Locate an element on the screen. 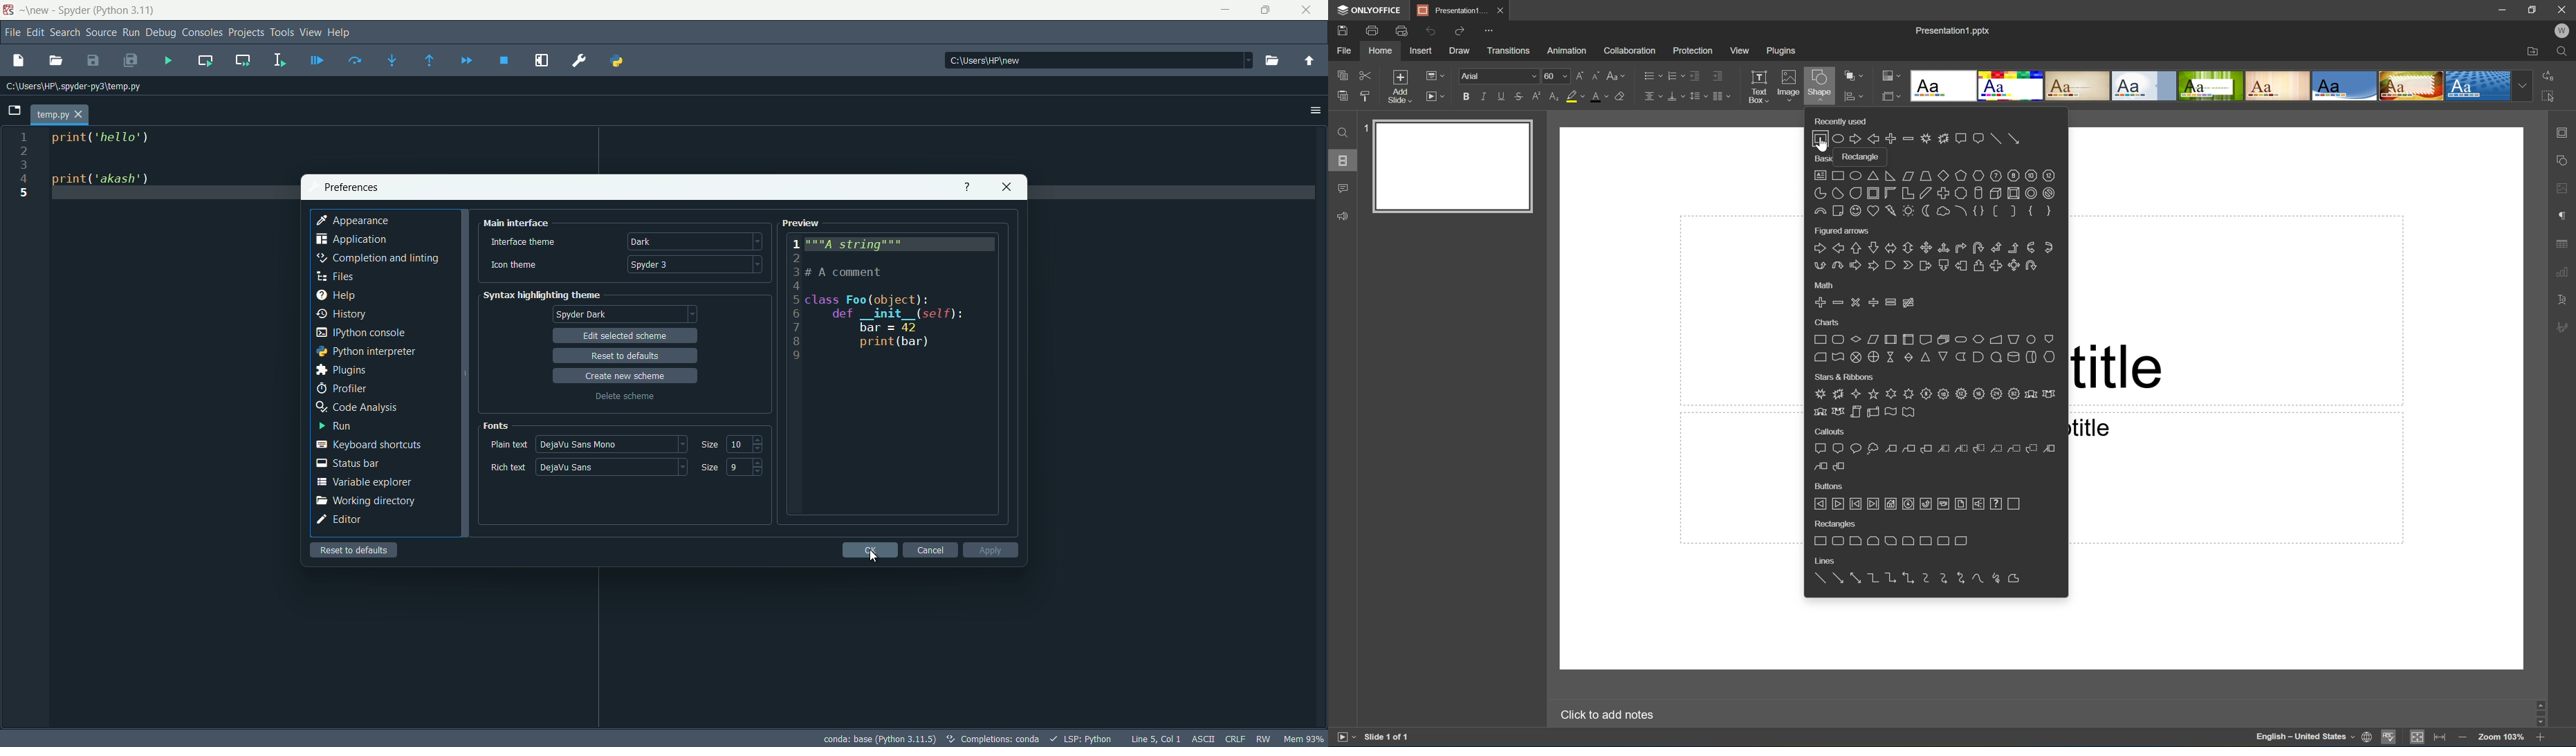  dropdown options icon is located at coordinates (1233, 59).